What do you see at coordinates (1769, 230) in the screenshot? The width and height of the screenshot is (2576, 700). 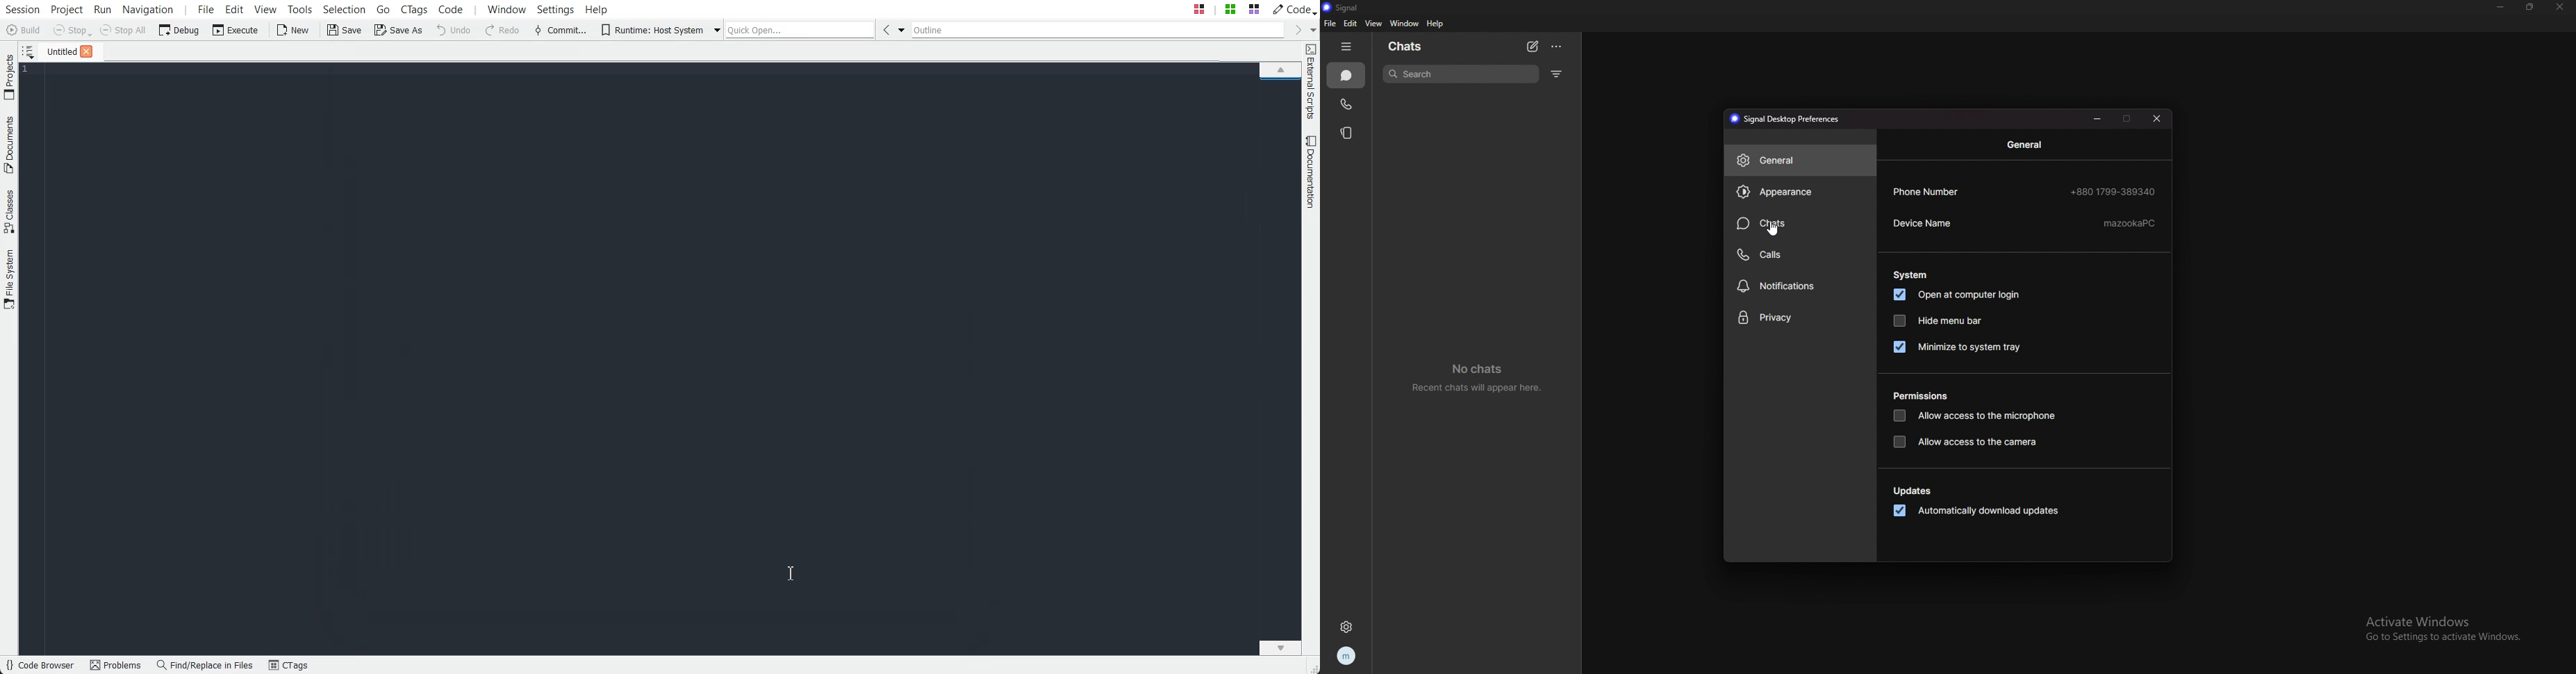 I see `cursor` at bounding box center [1769, 230].